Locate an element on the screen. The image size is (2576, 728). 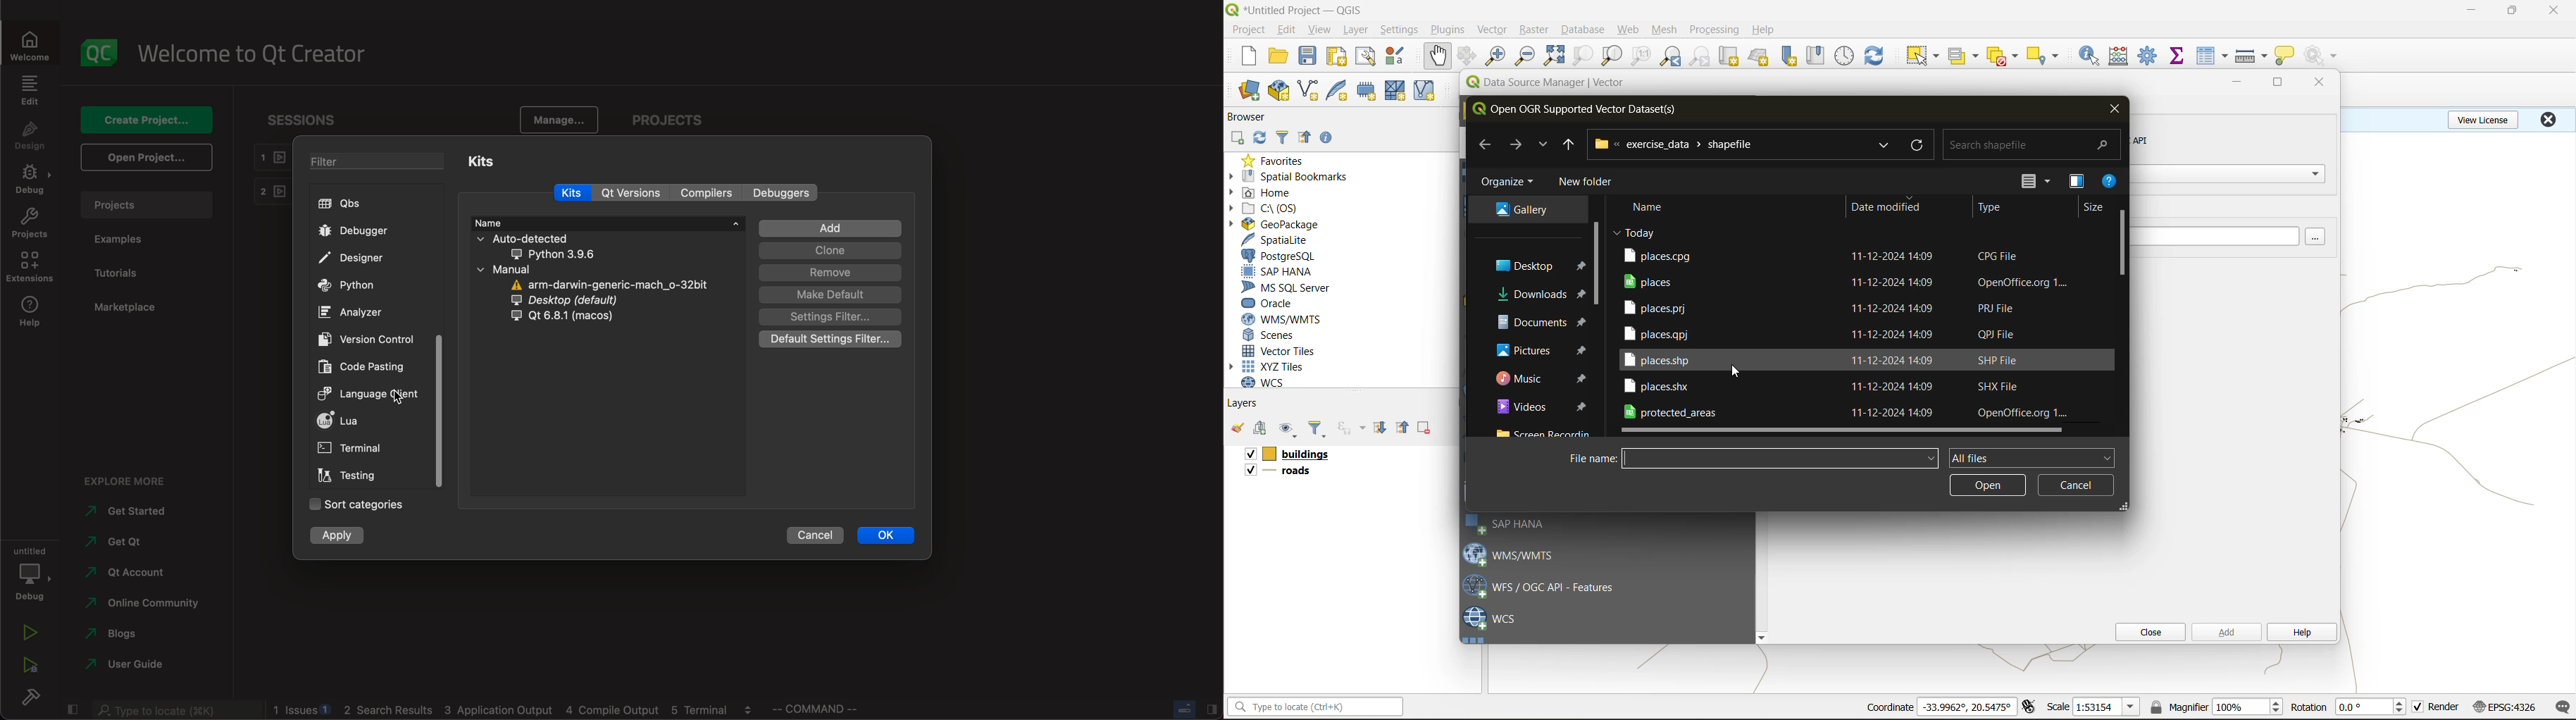
c\:os is located at coordinates (1269, 209).